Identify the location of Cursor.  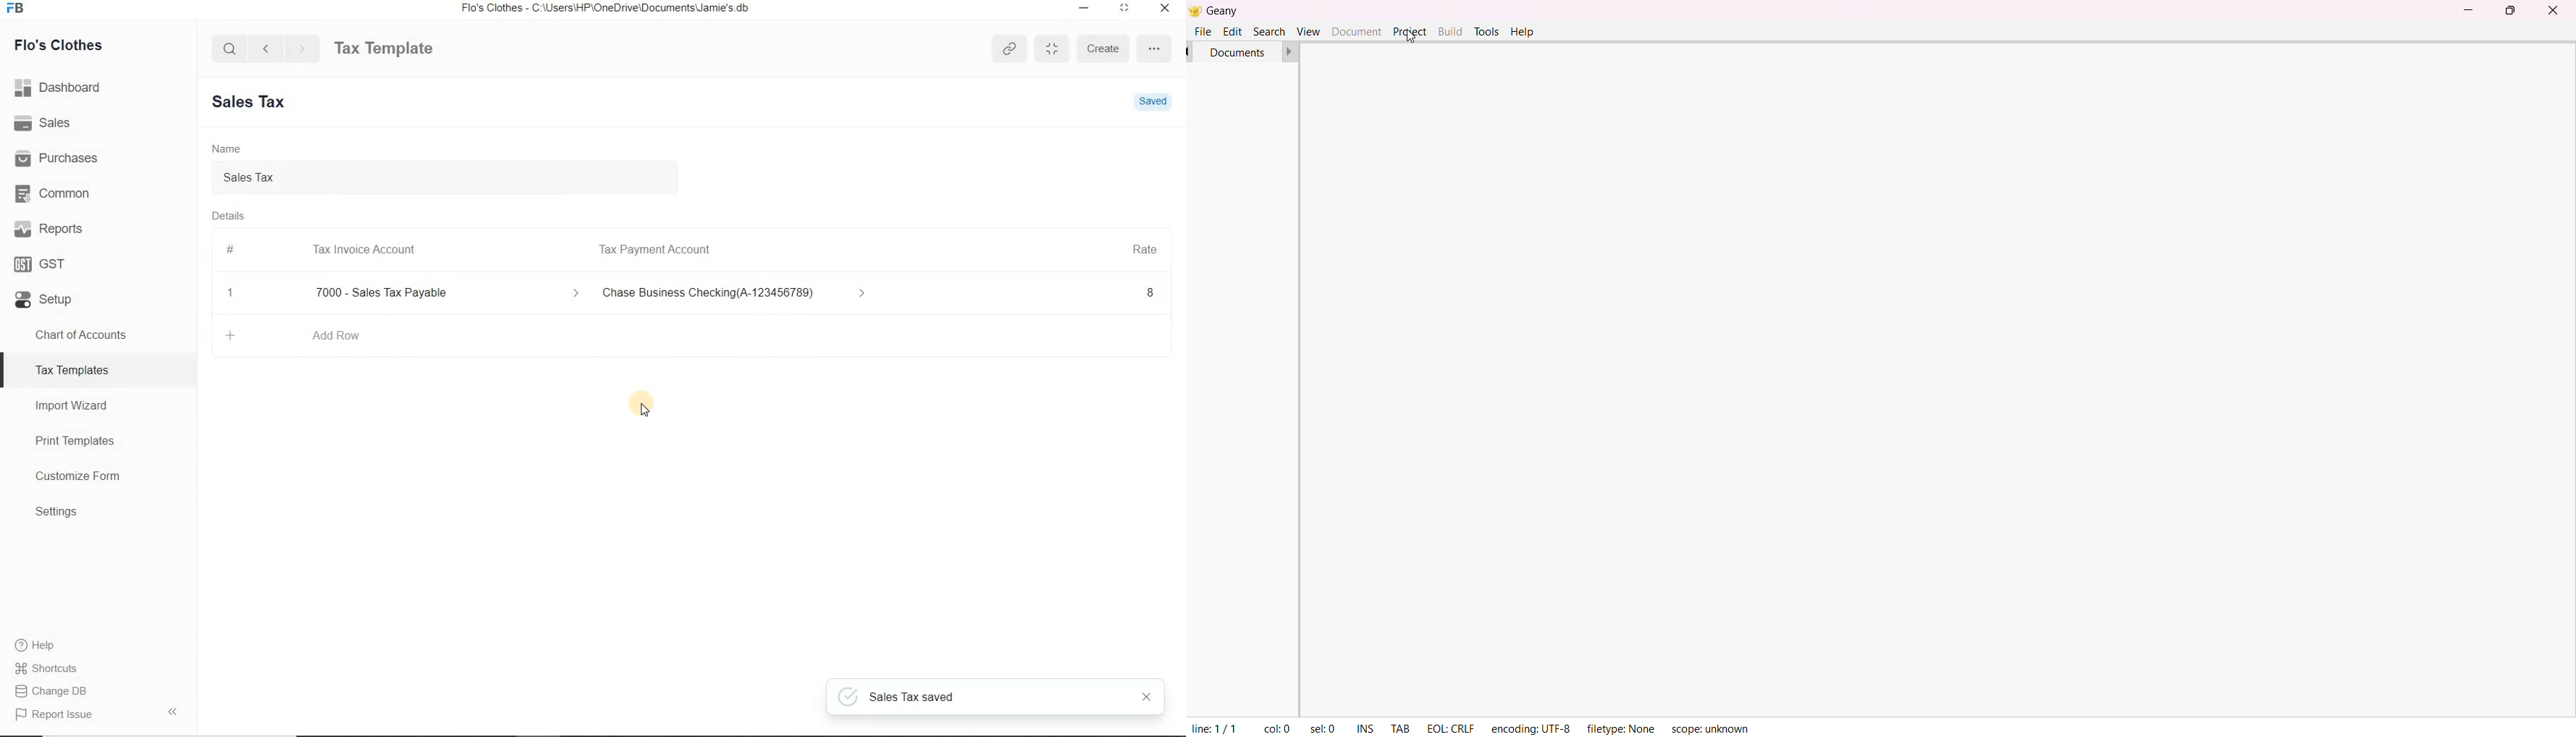
(640, 405).